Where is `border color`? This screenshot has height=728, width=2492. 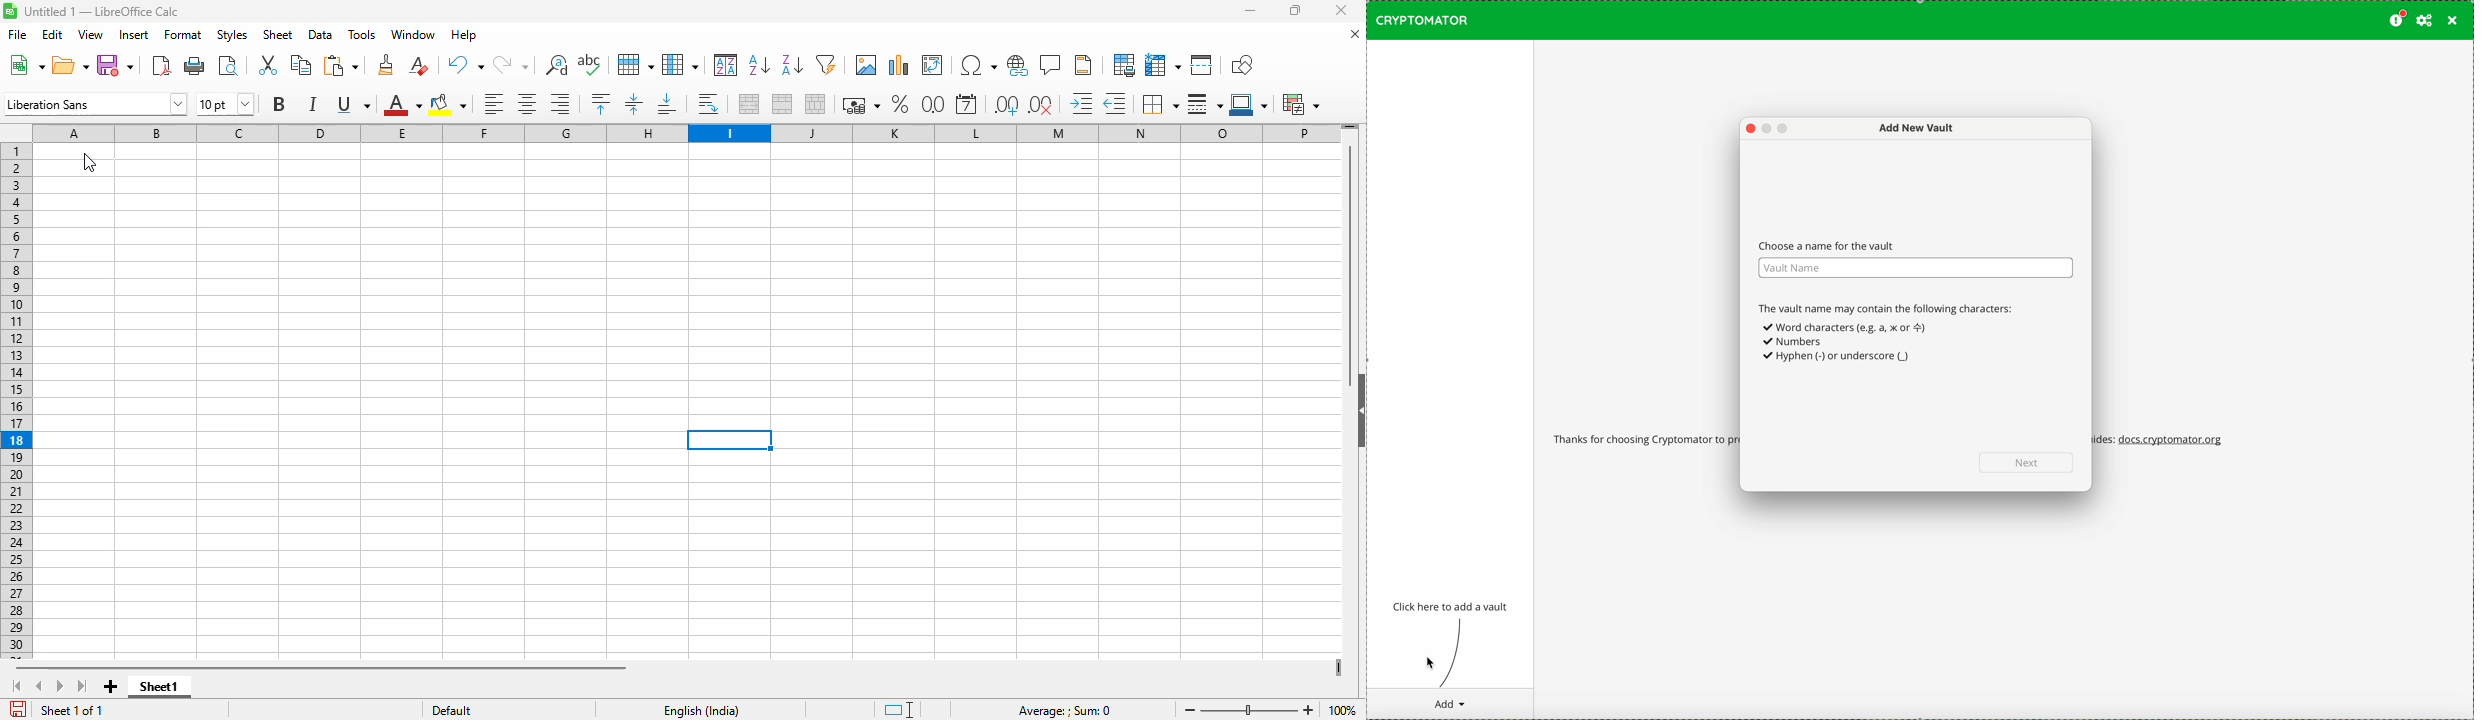 border color is located at coordinates (1249, 105).